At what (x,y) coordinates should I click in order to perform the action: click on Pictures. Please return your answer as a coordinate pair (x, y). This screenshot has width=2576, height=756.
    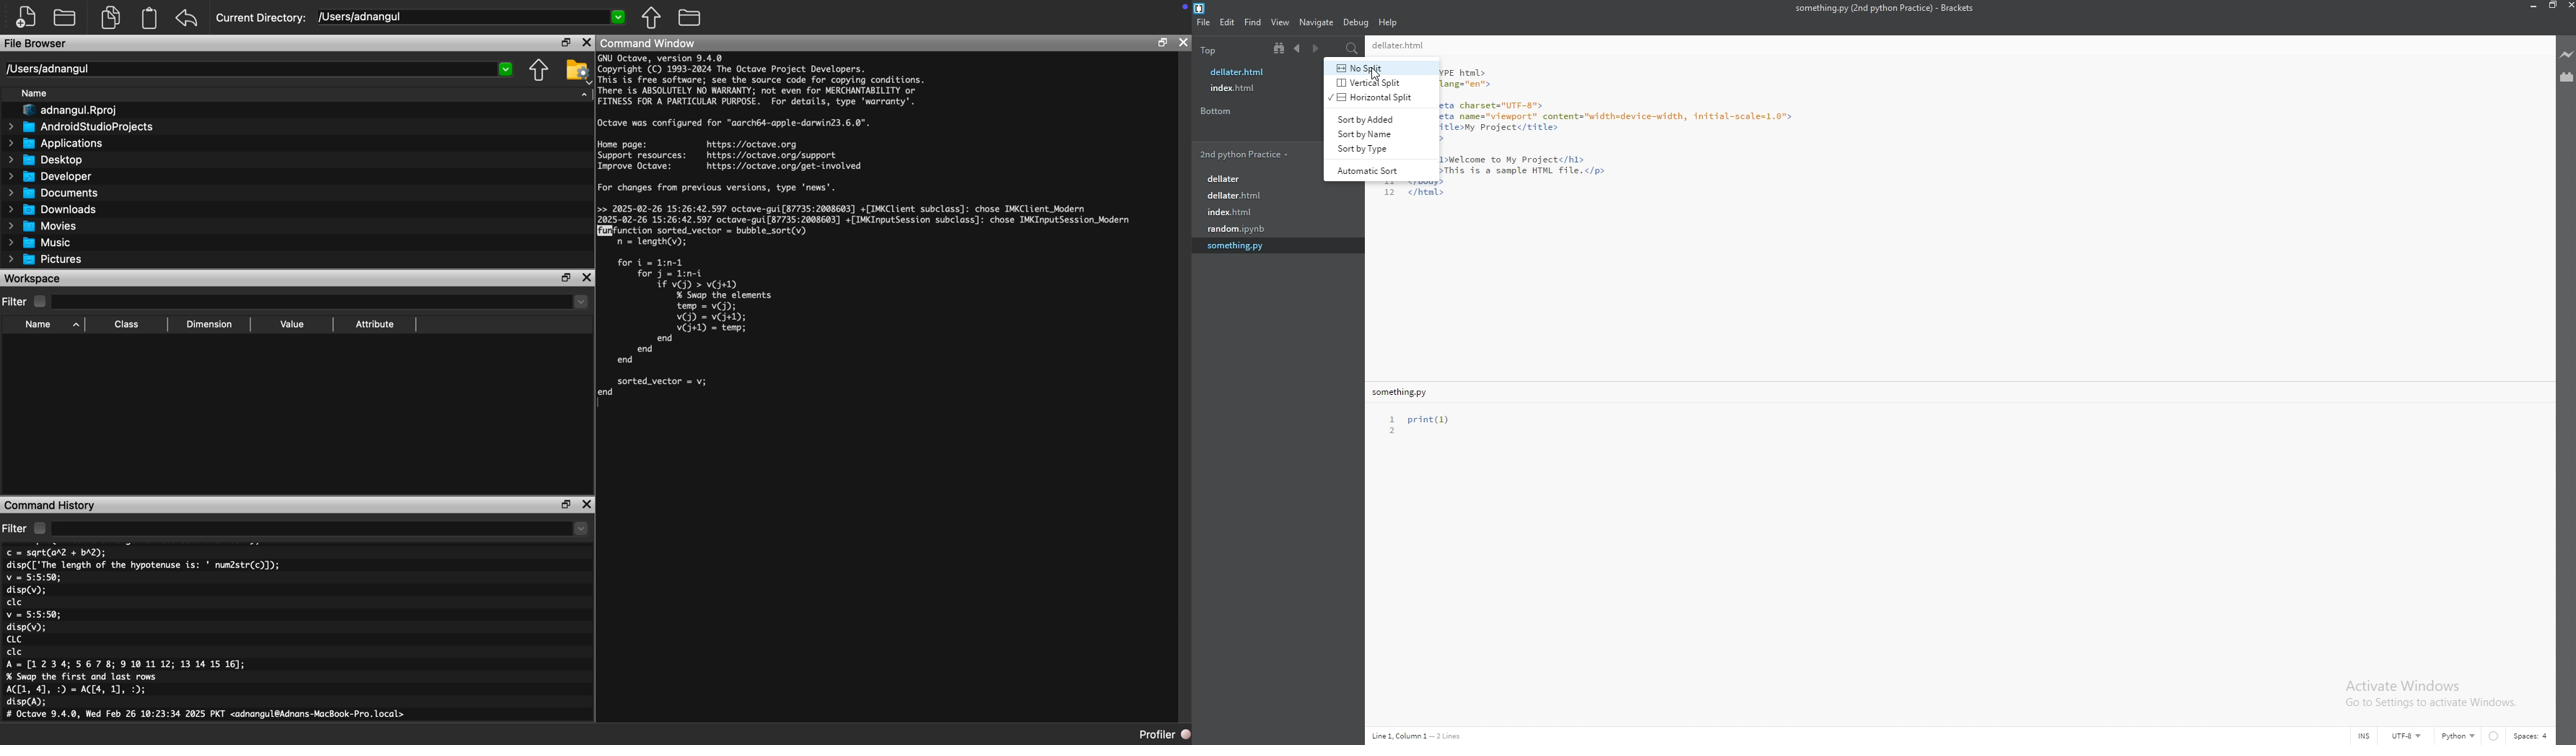
    Looking at the image, I should click on (45, 259).